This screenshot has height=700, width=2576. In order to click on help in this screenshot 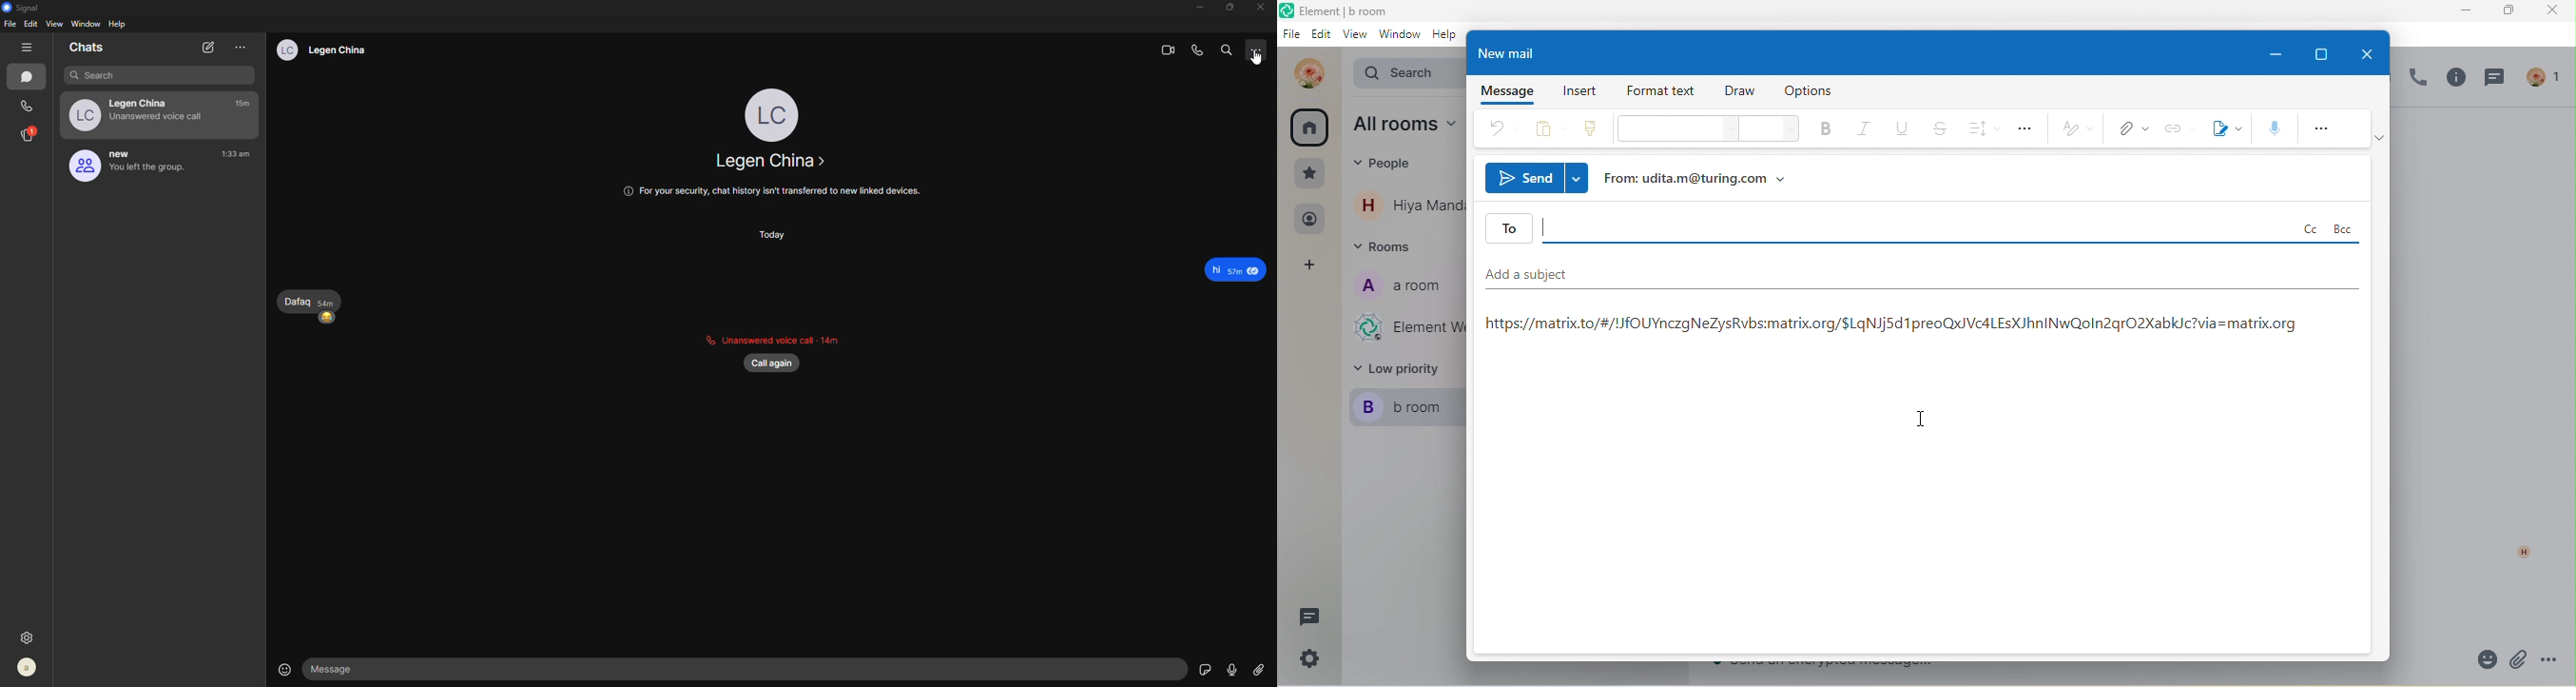, I will do `click(1448, 40)`.